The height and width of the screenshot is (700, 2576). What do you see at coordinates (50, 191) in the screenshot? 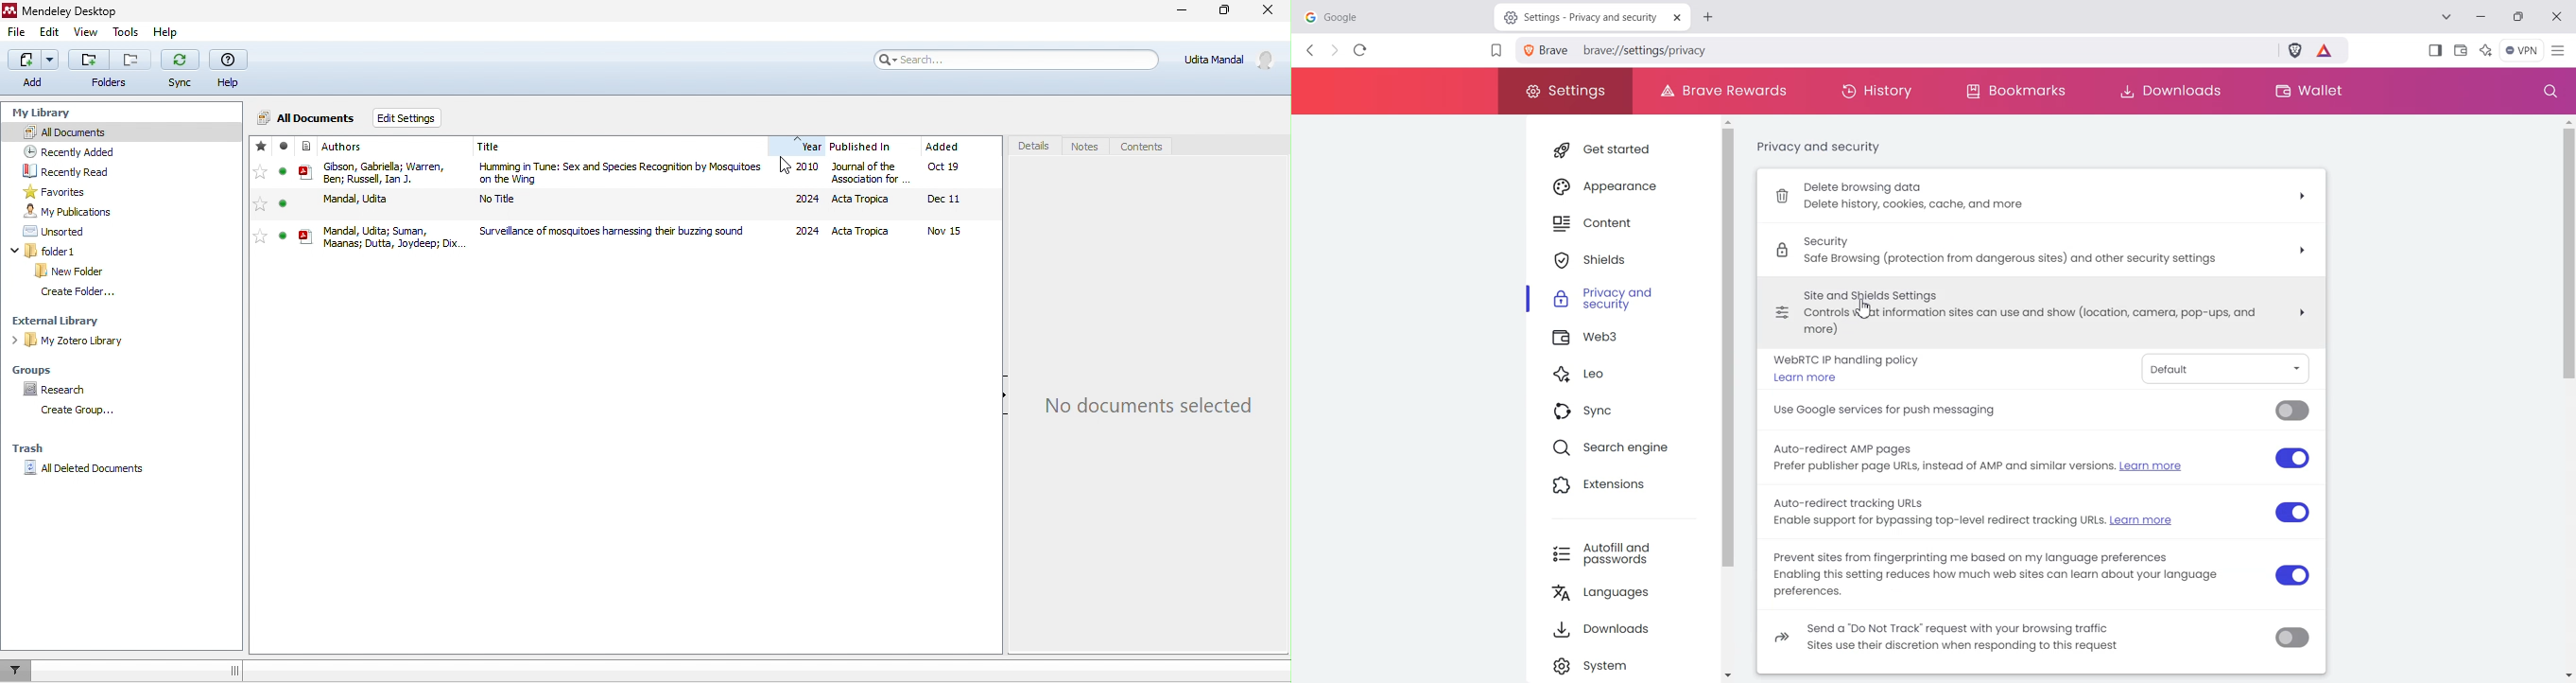
I see `favorites` at bounding box center [50, 191].